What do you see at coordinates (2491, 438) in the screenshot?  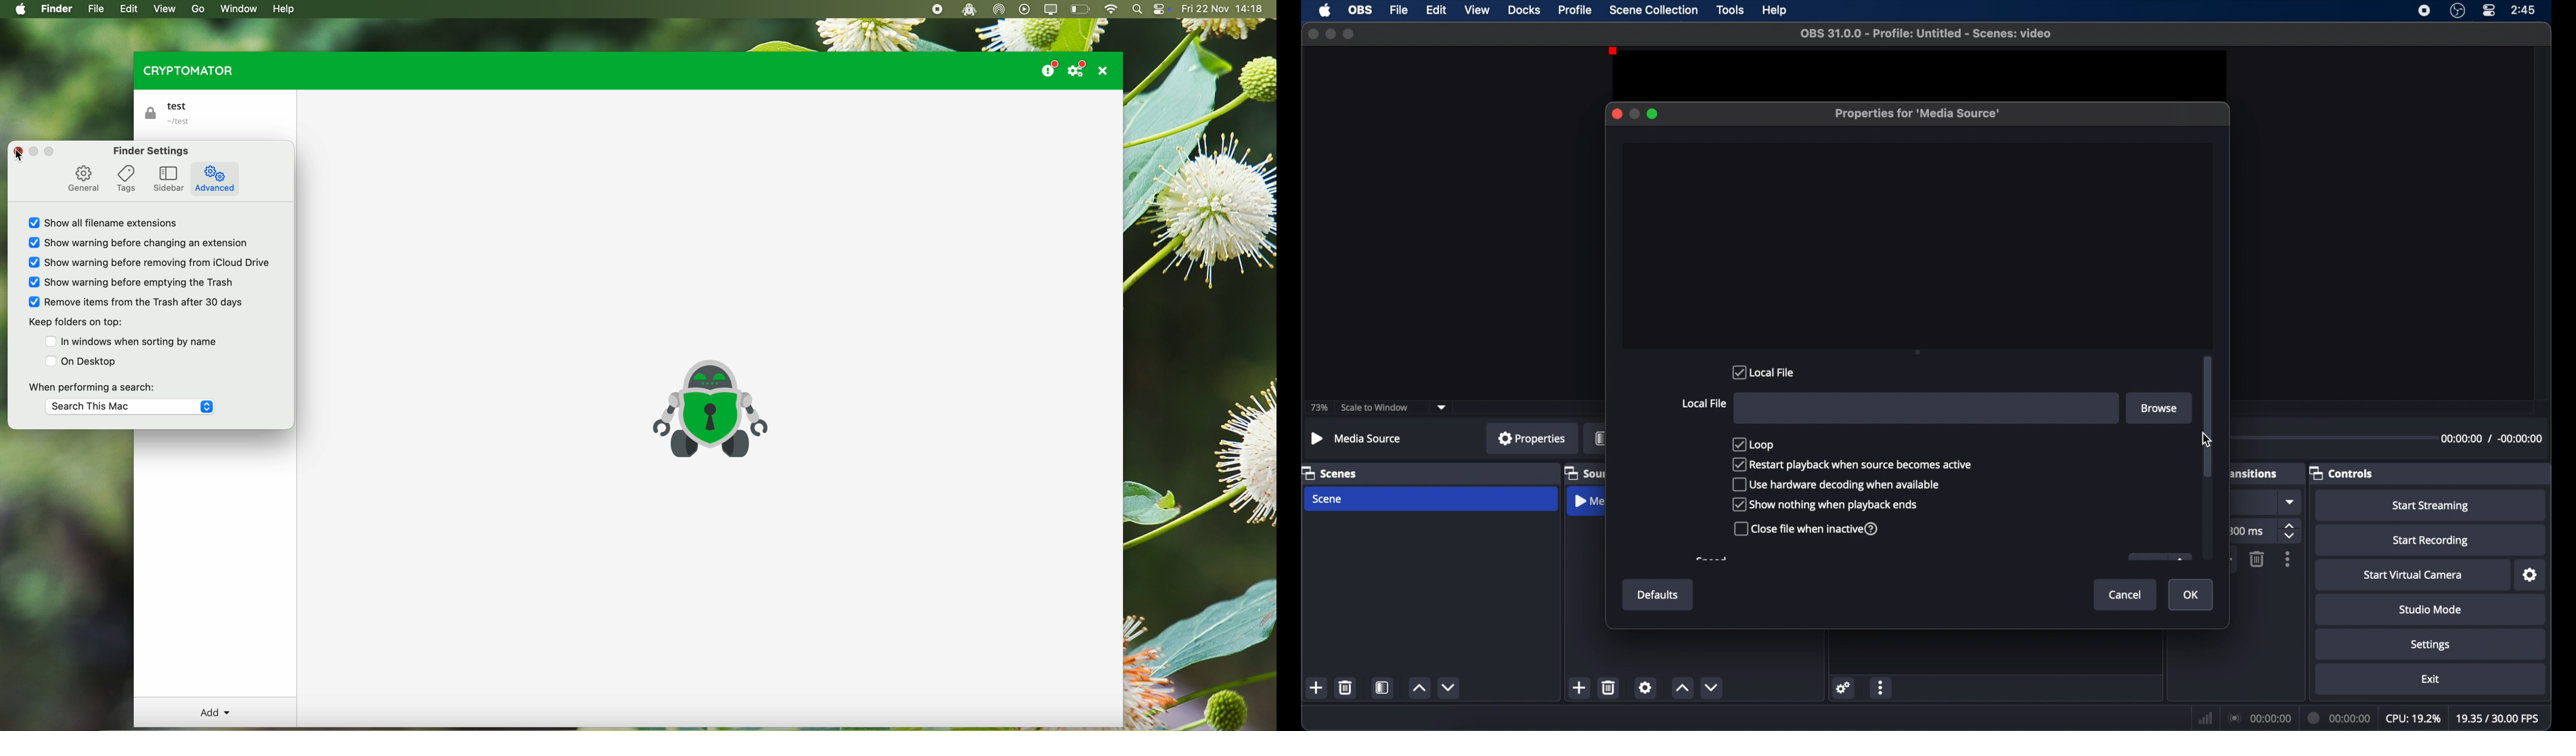 I see `duration` at bounding box center [2491, 438].